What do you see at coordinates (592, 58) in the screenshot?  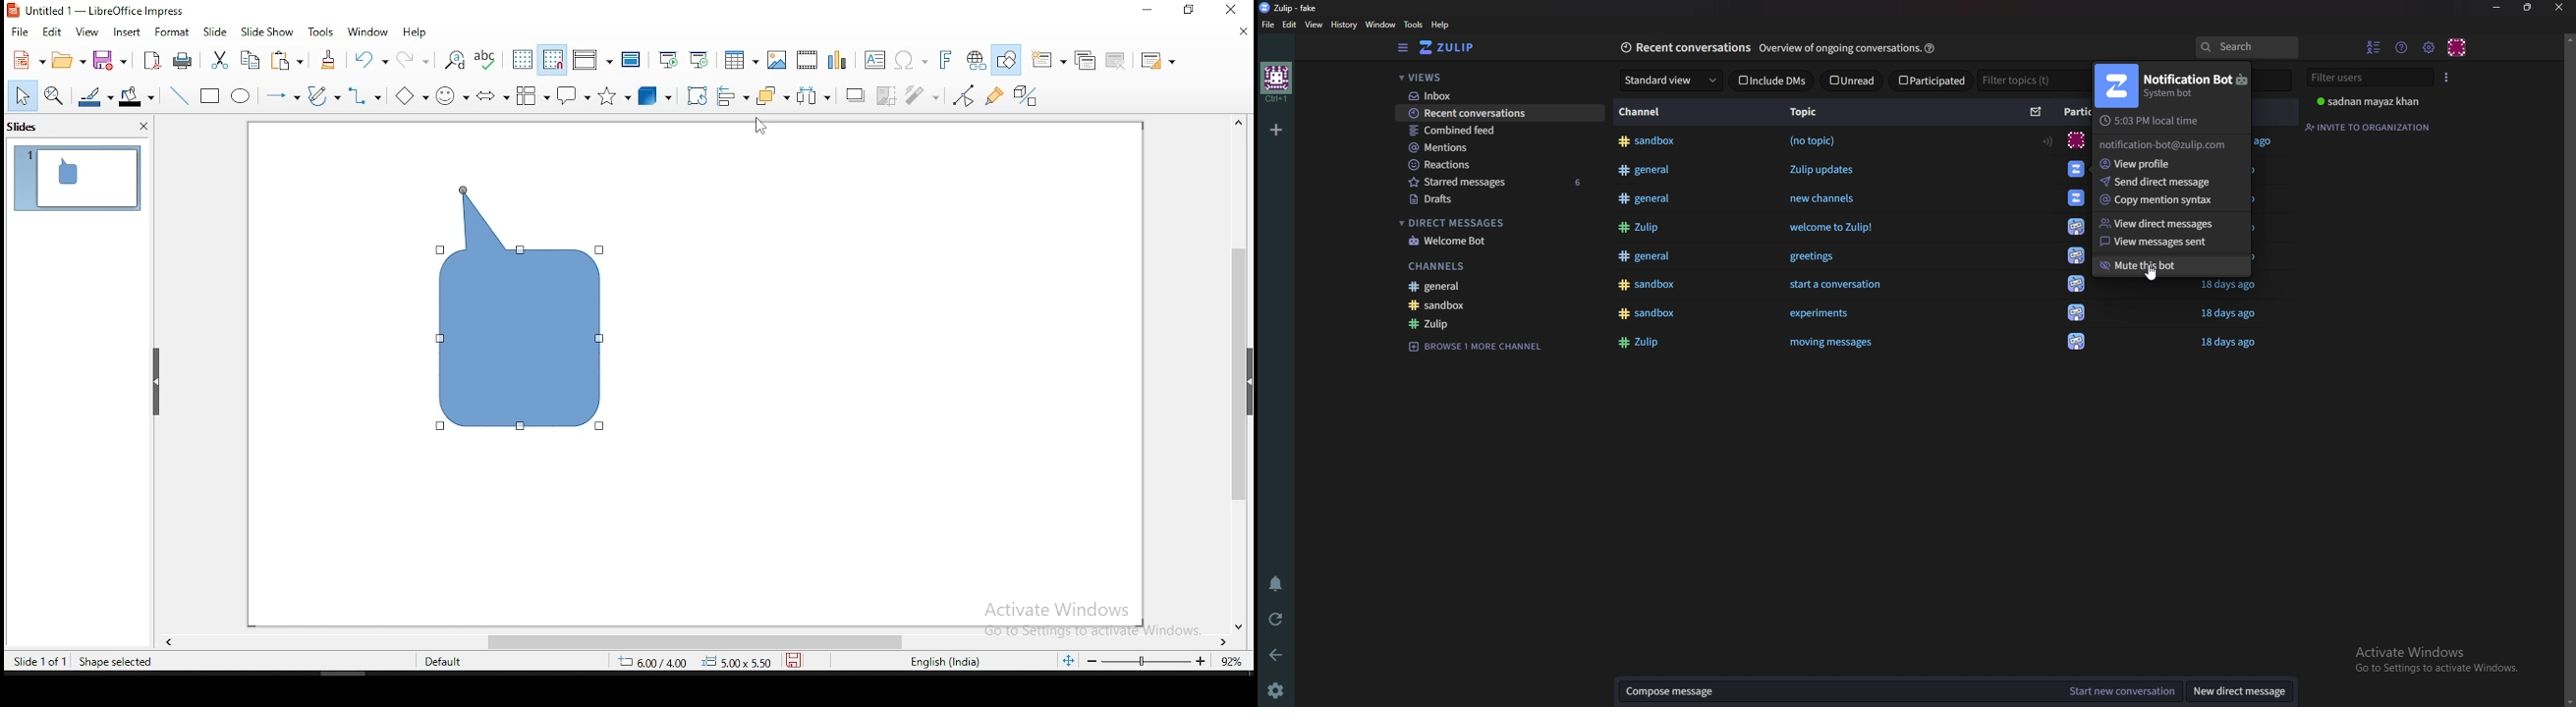 I see `display views` at bounding box center [592, 58].